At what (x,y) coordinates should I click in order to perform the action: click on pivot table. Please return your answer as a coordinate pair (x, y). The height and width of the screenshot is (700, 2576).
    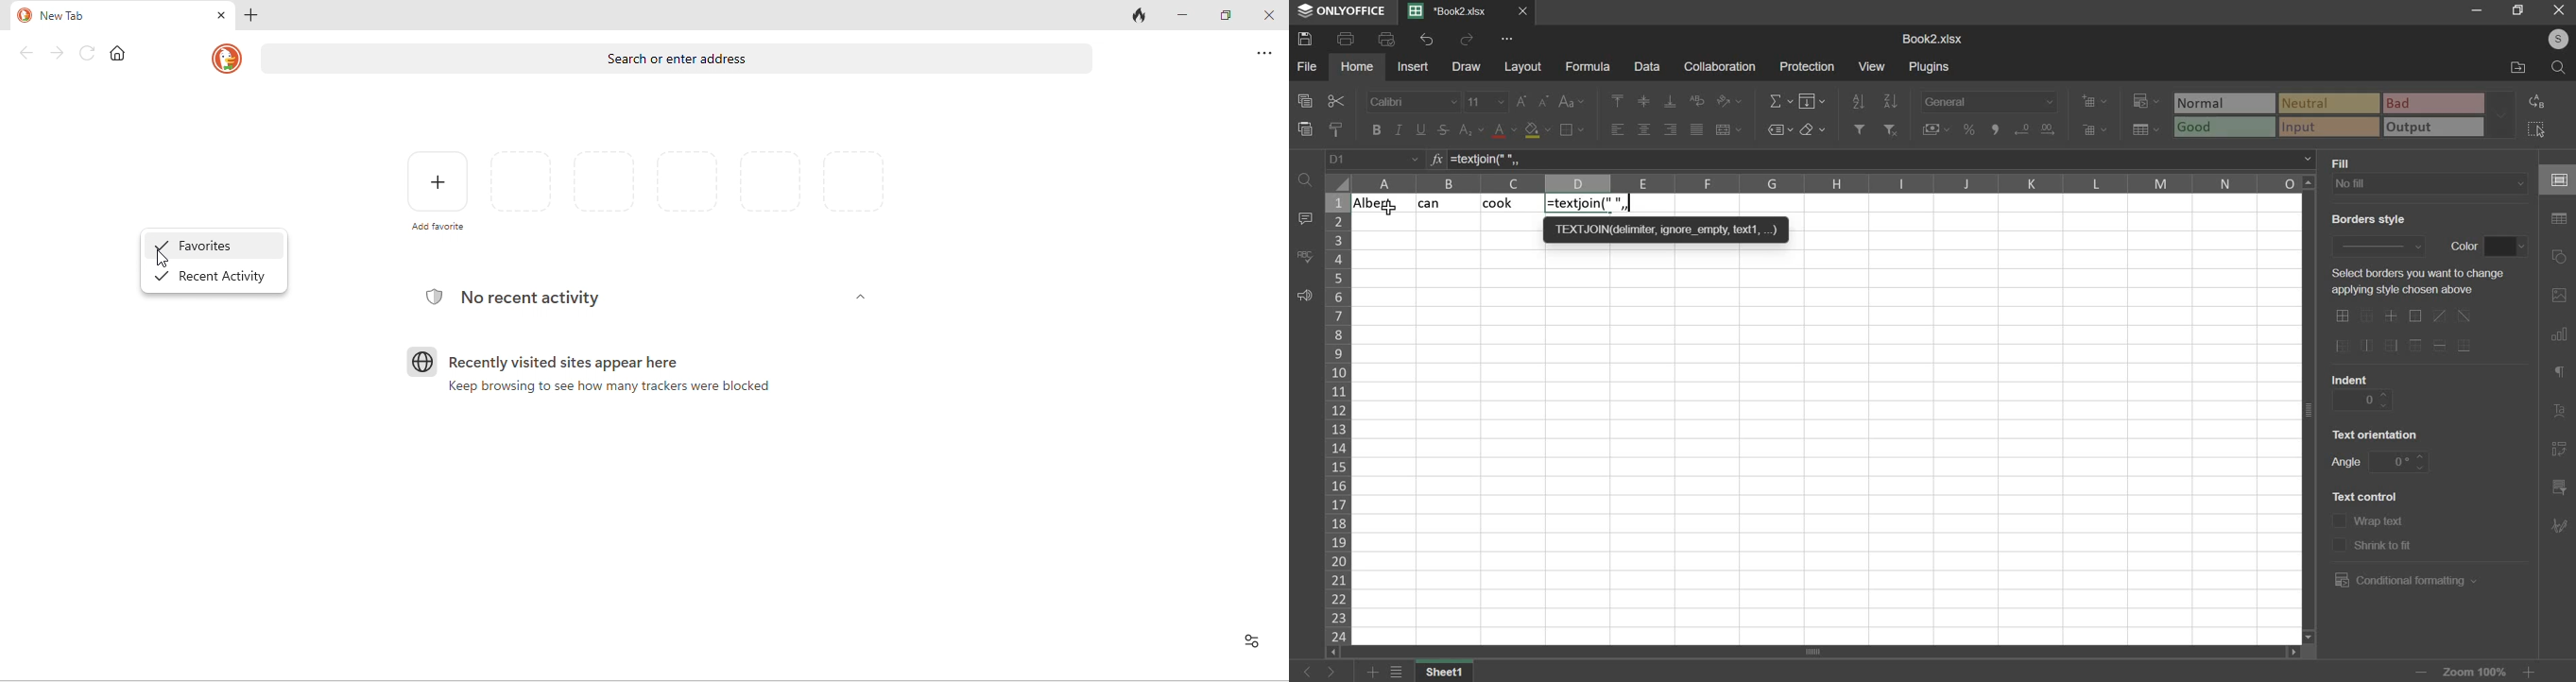
    Looking at the image, I should click on (2560, 450).